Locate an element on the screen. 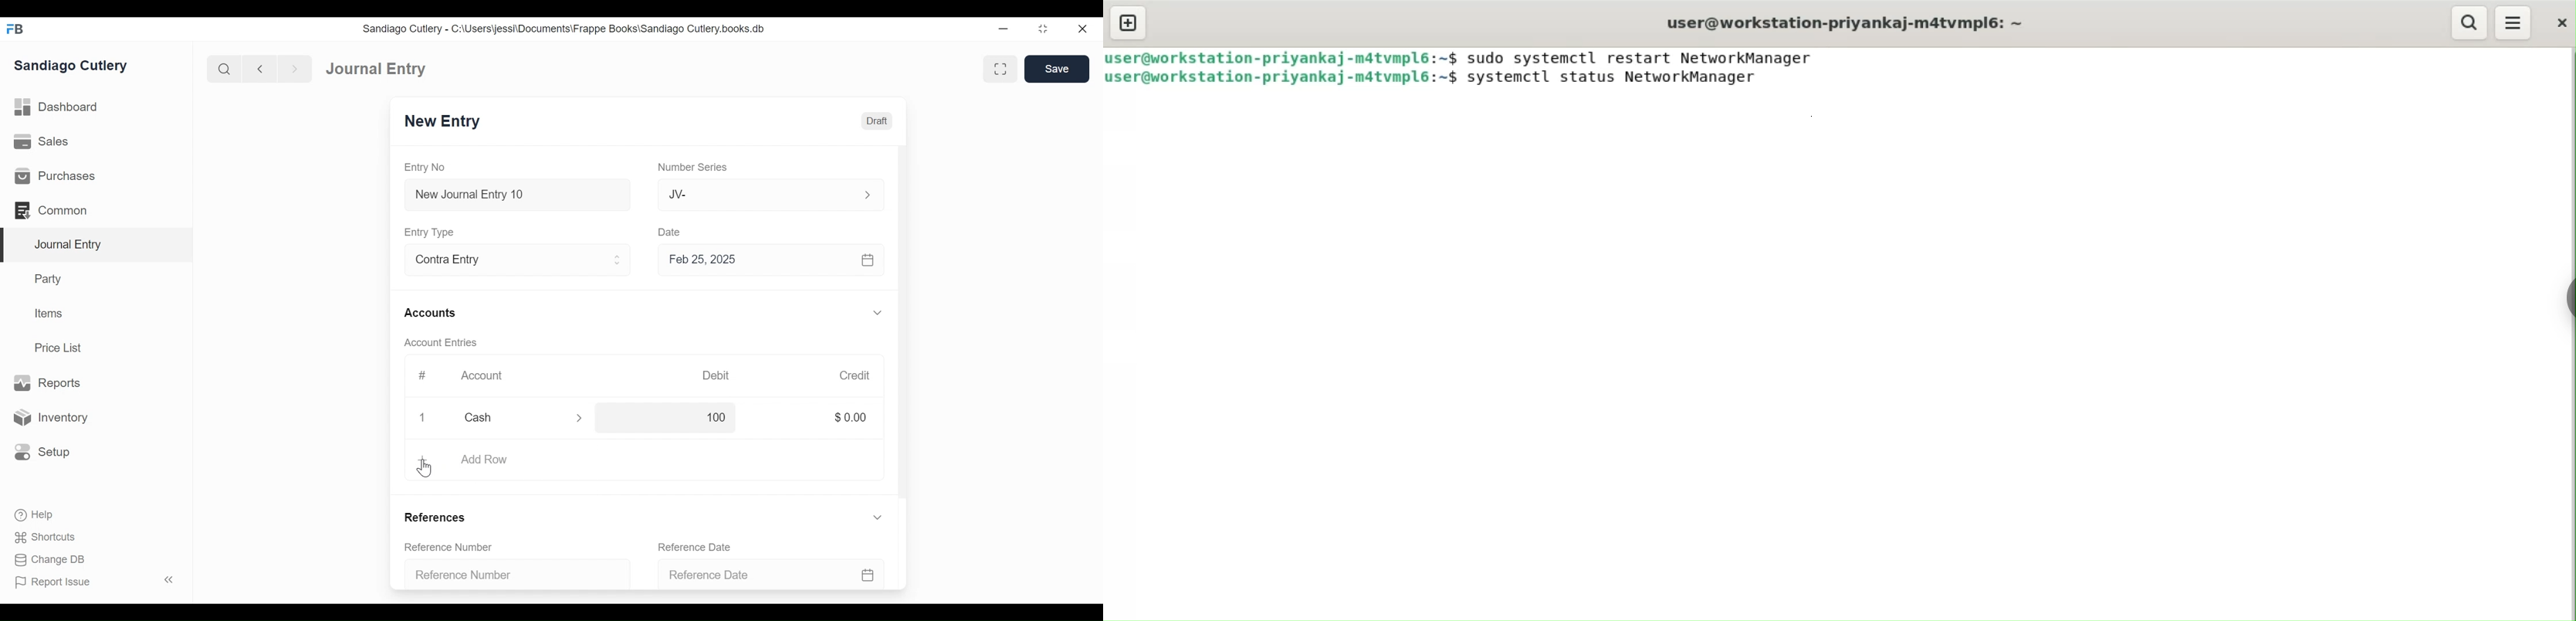  Inventory is located at coordinates (53, 417).